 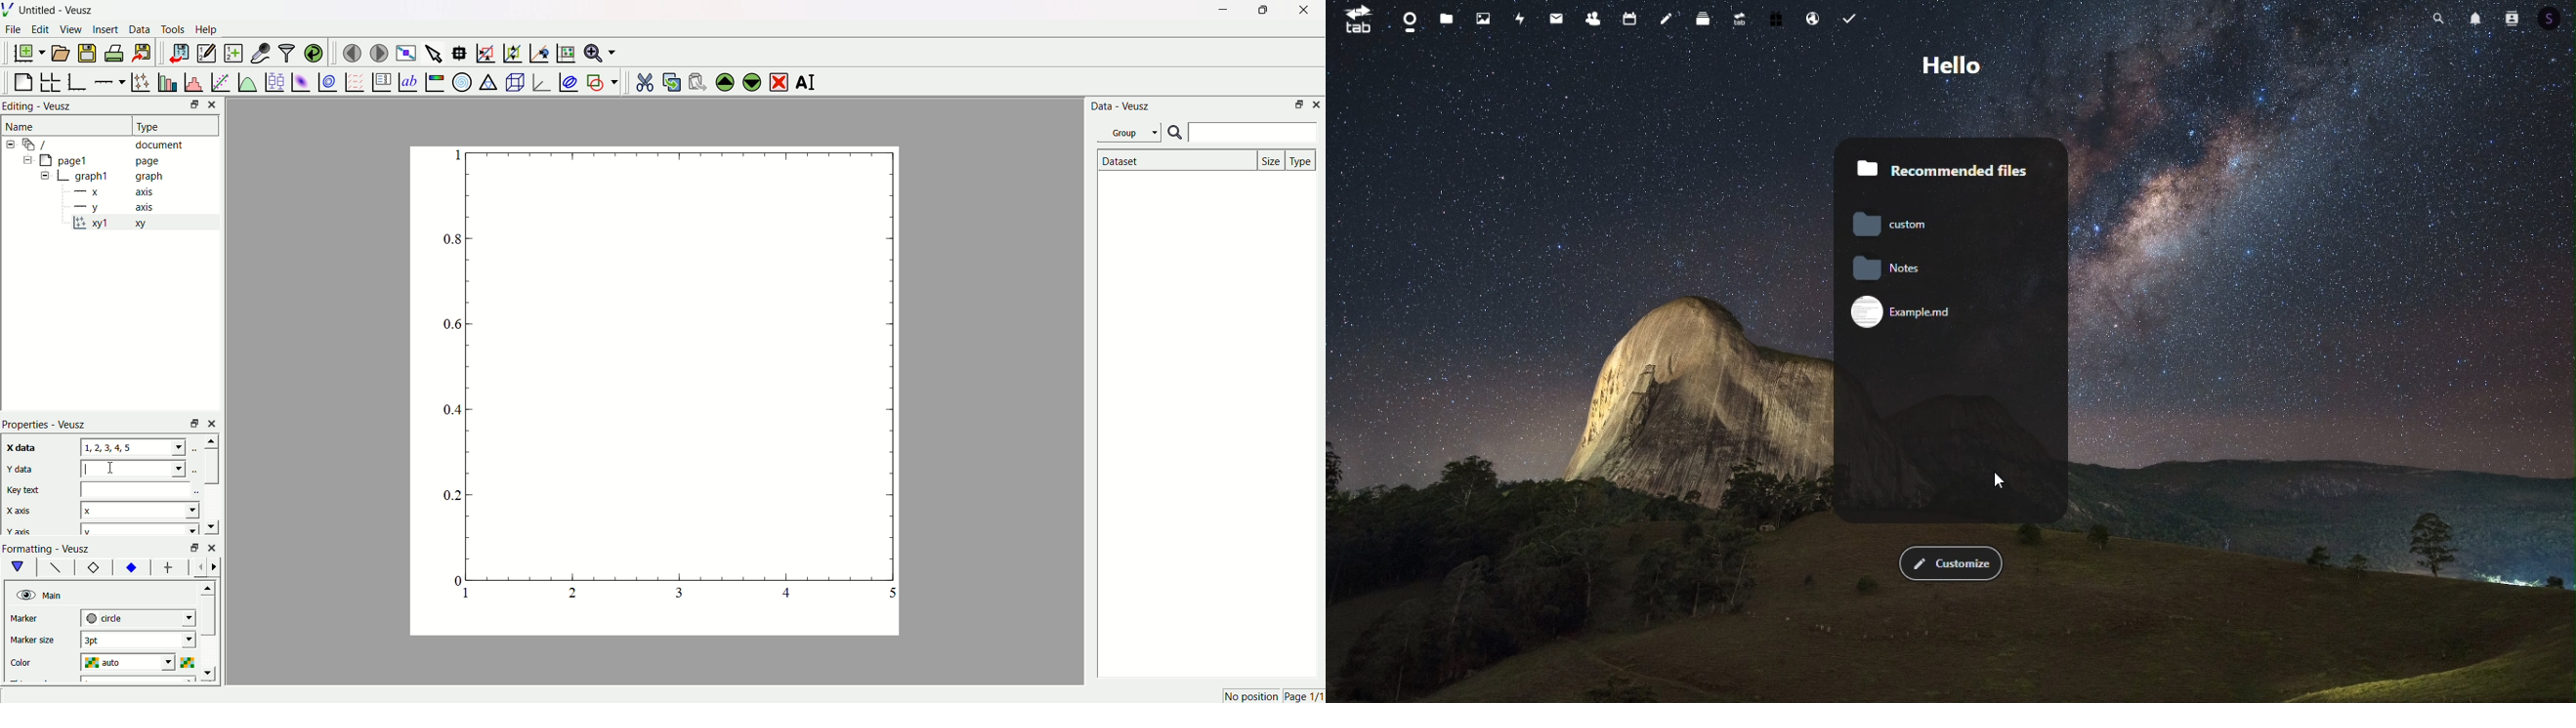 I want to click on cursor, so click(x=114, y=470).